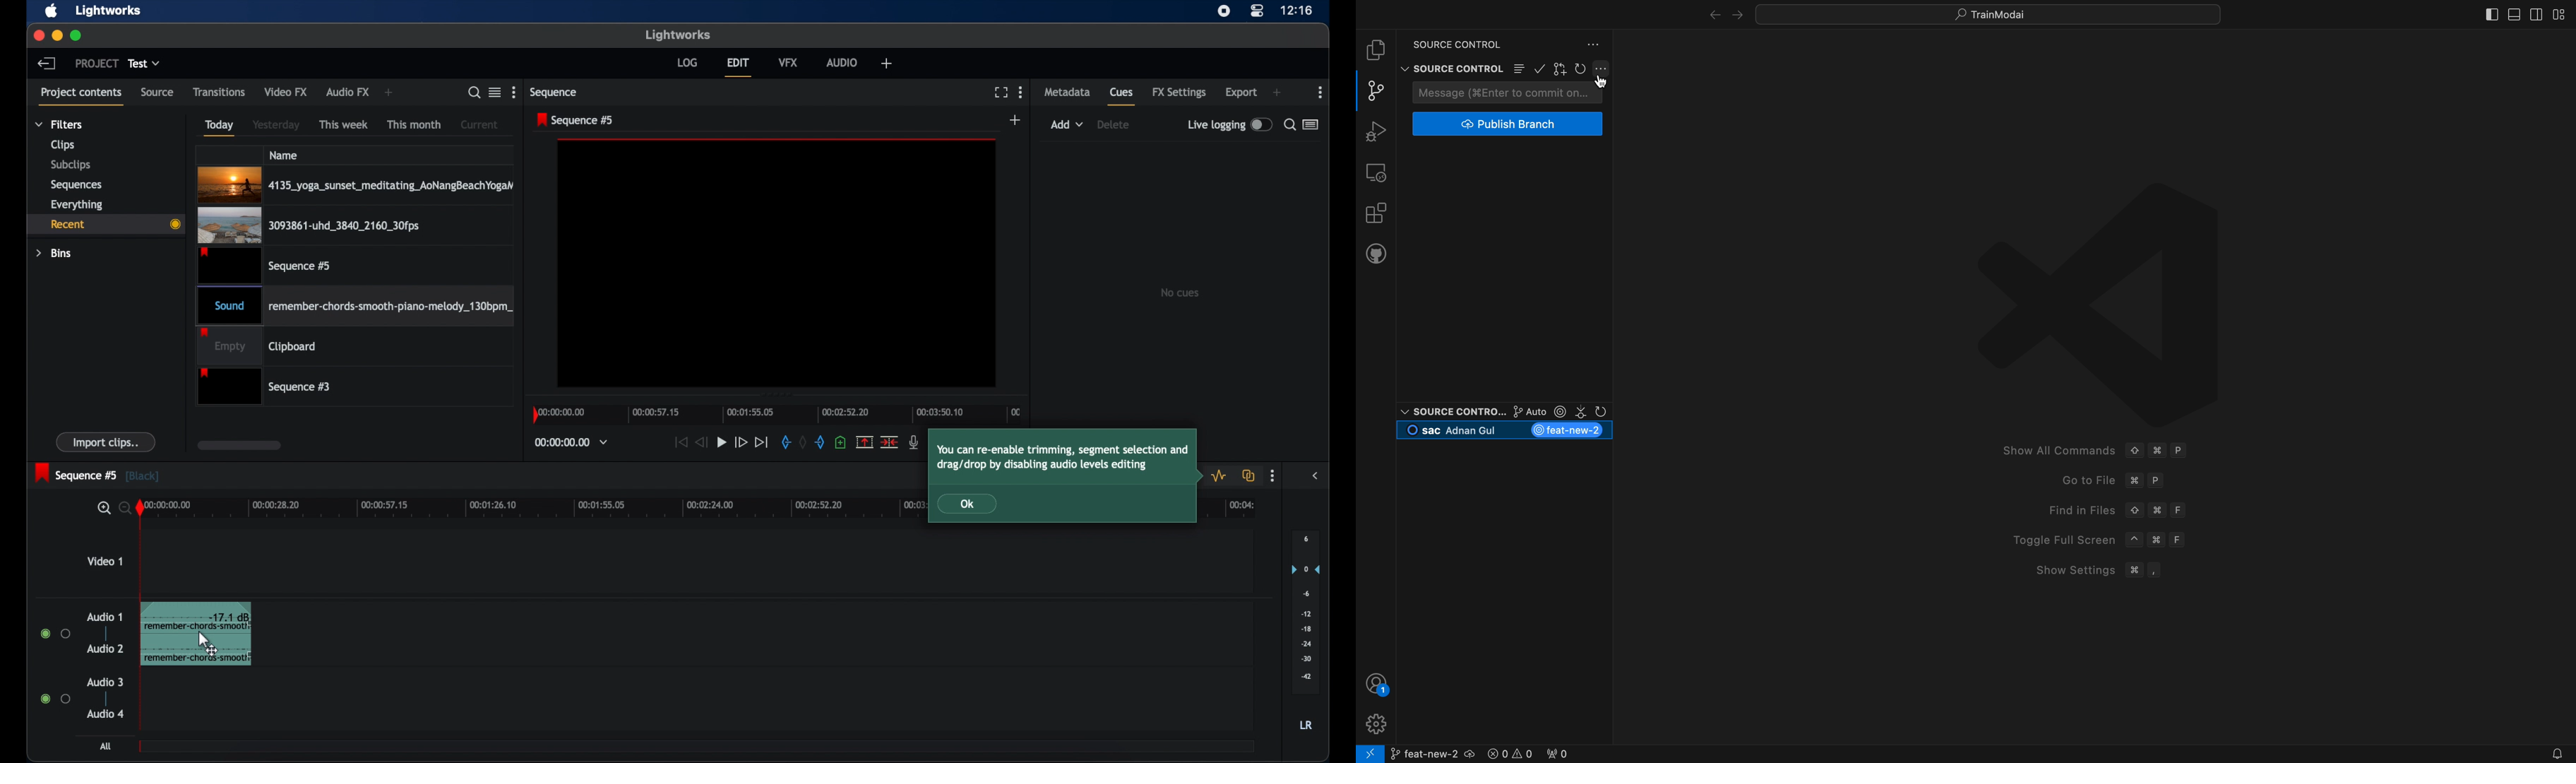 The image size is (2576, 784). I want to click on control center, so click(1257, 11).